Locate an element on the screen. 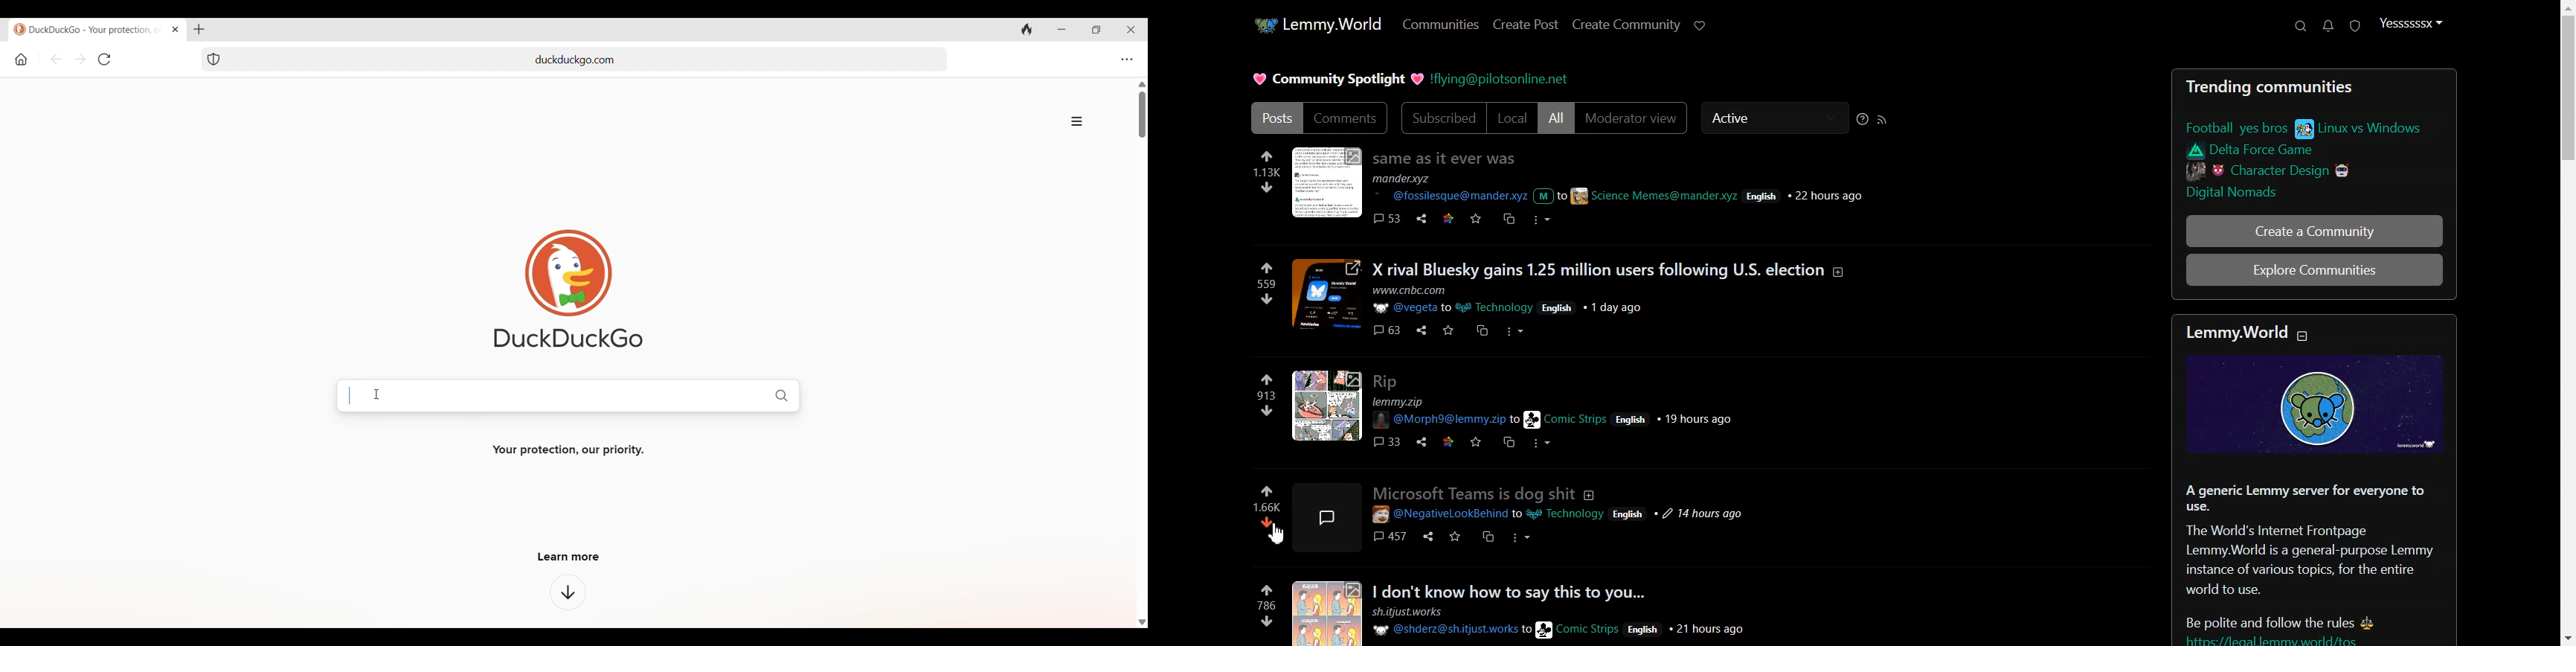 The image size is (2576, 672). post details is located at coordinates (1572, 621).